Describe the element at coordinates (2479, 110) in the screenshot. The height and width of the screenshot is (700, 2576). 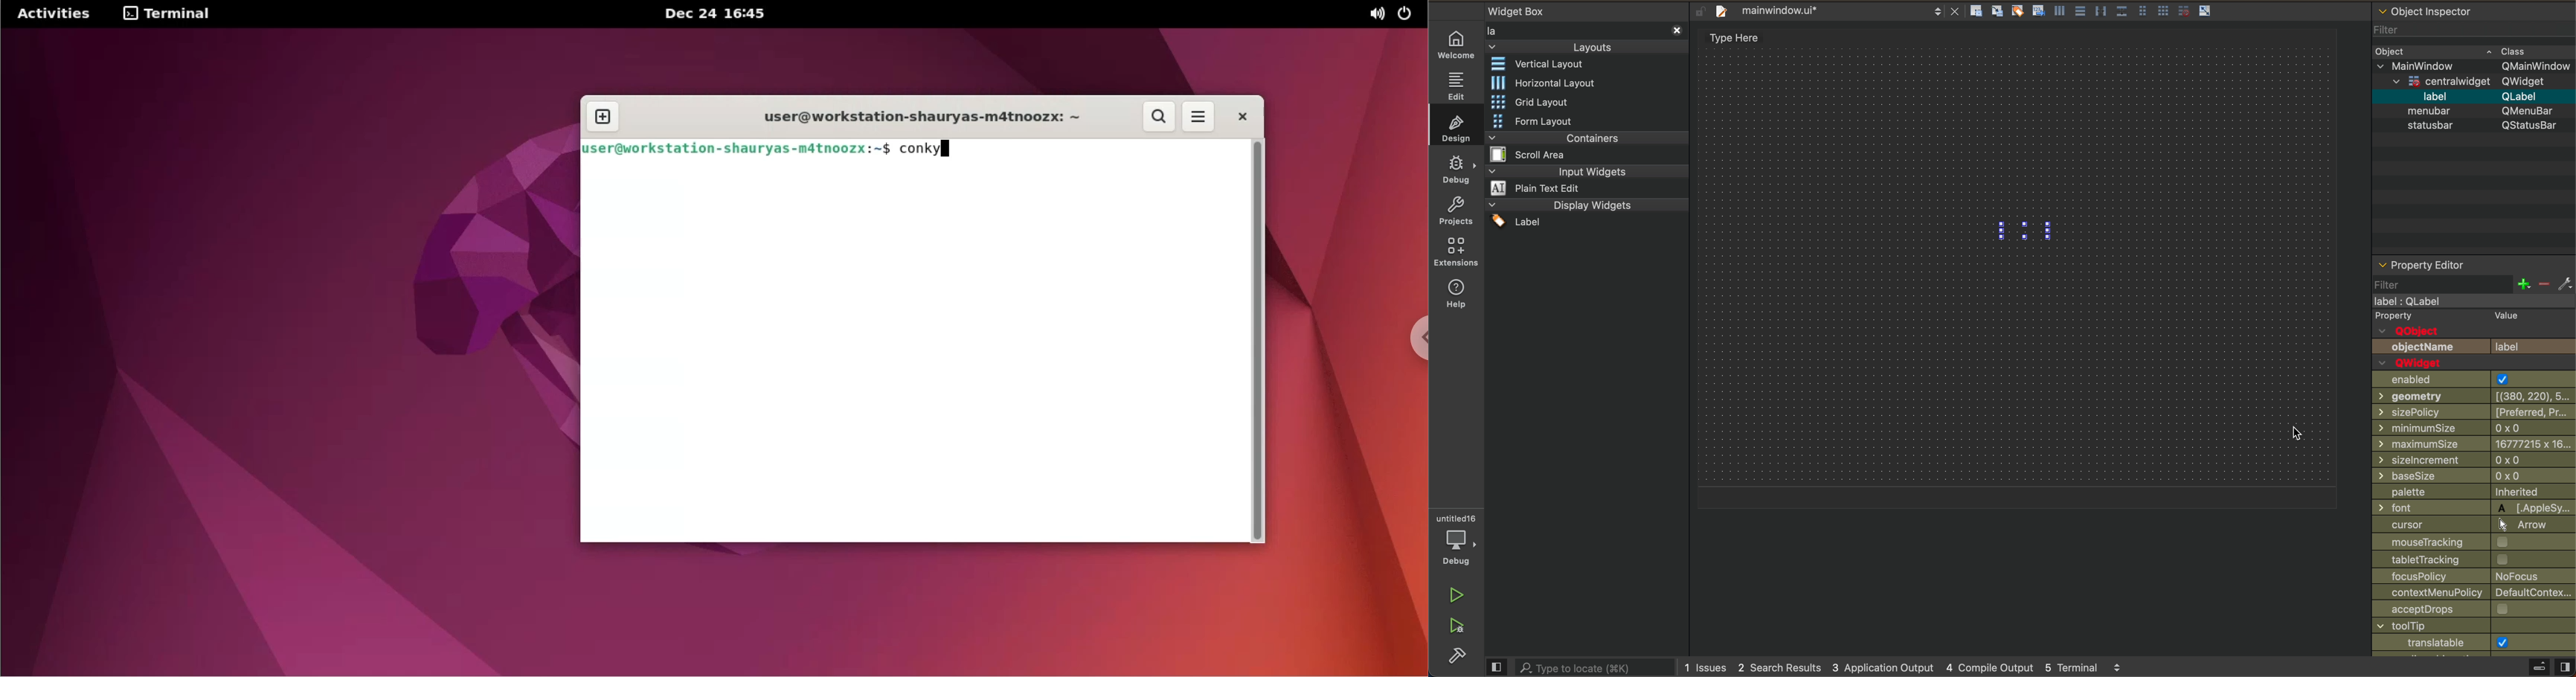
I see `menbar` at that location.